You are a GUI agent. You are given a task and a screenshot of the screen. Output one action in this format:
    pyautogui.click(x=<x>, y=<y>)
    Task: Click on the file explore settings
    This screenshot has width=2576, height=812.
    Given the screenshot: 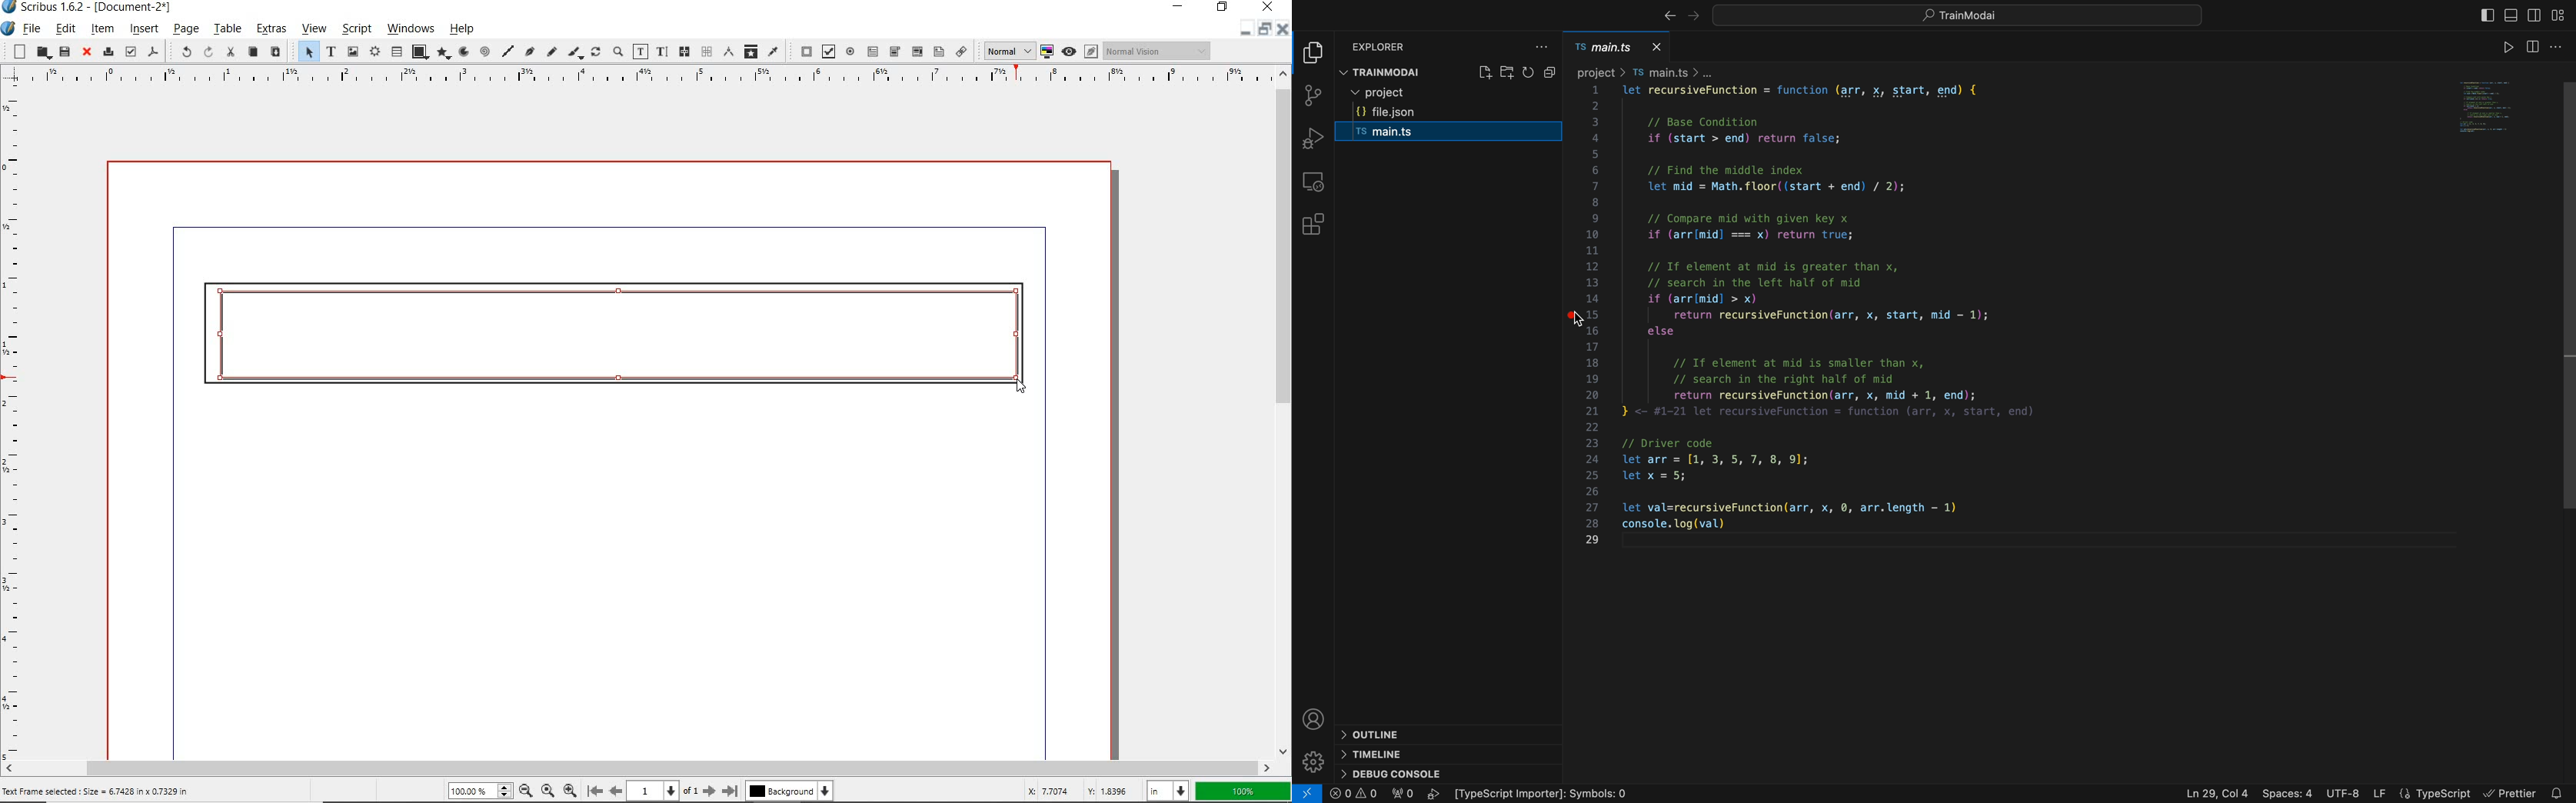 What is the action you would take?
    pyautogui.click(x=1543, y=49)
    